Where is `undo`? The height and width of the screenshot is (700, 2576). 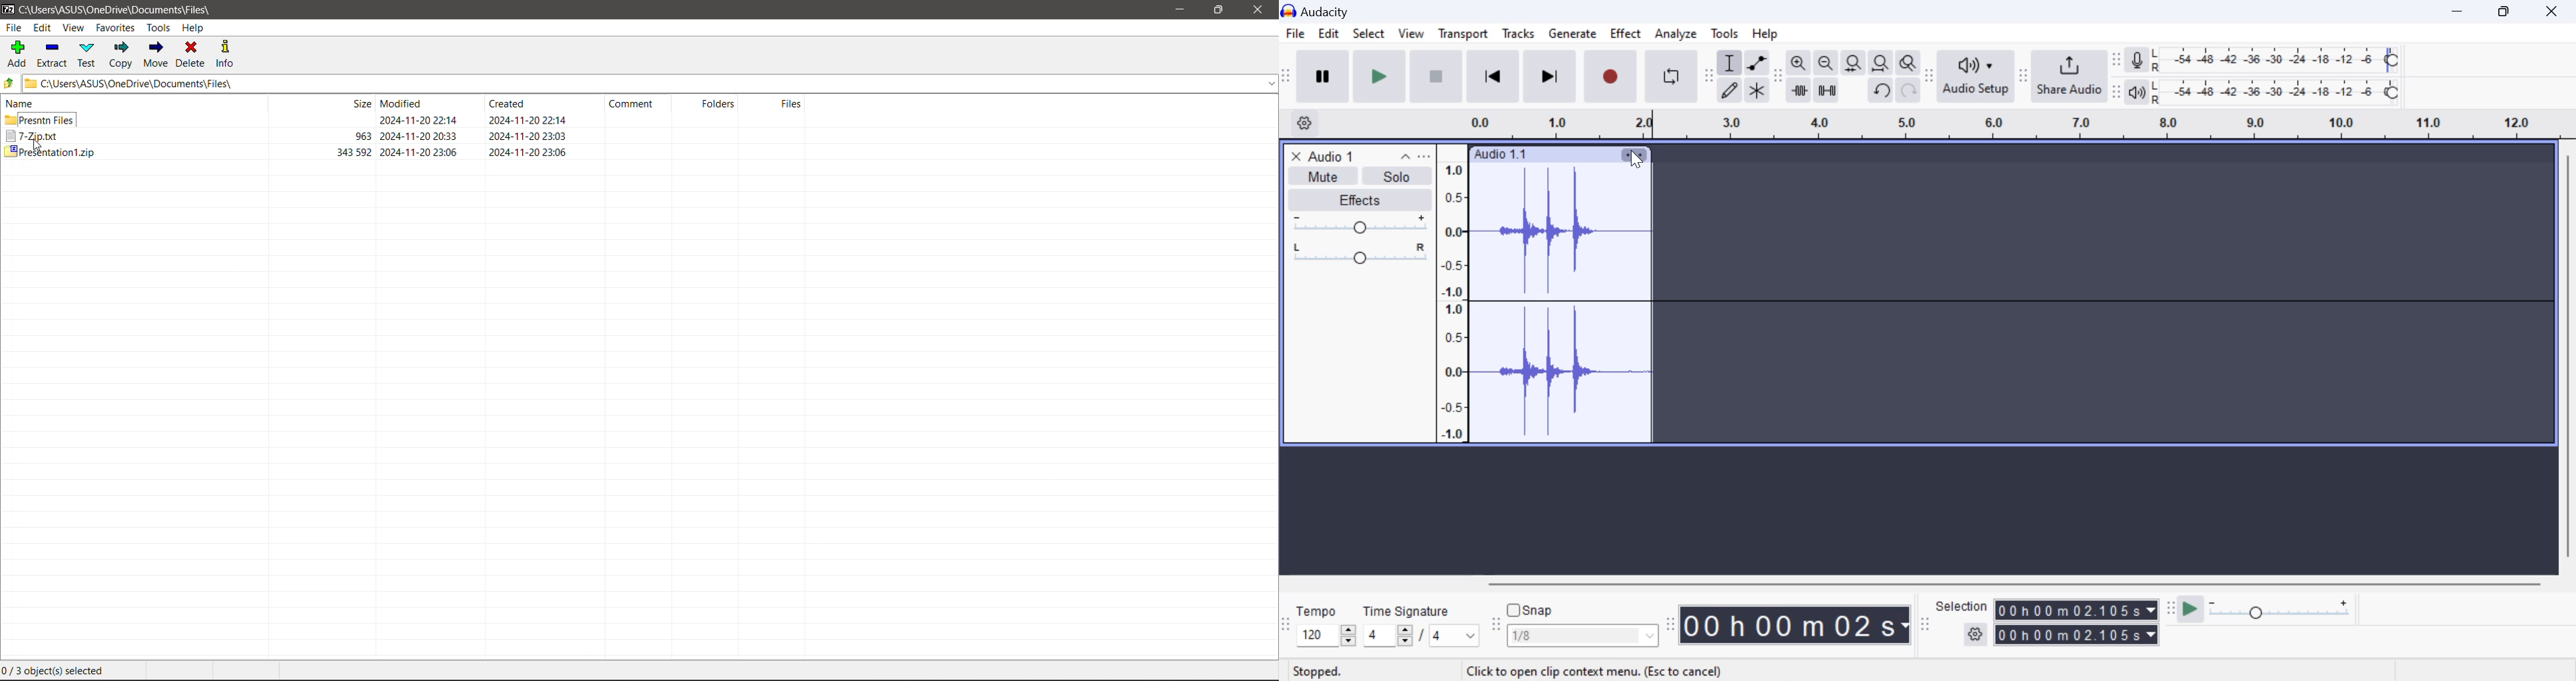 undo is located at coordinates (1882, 91).